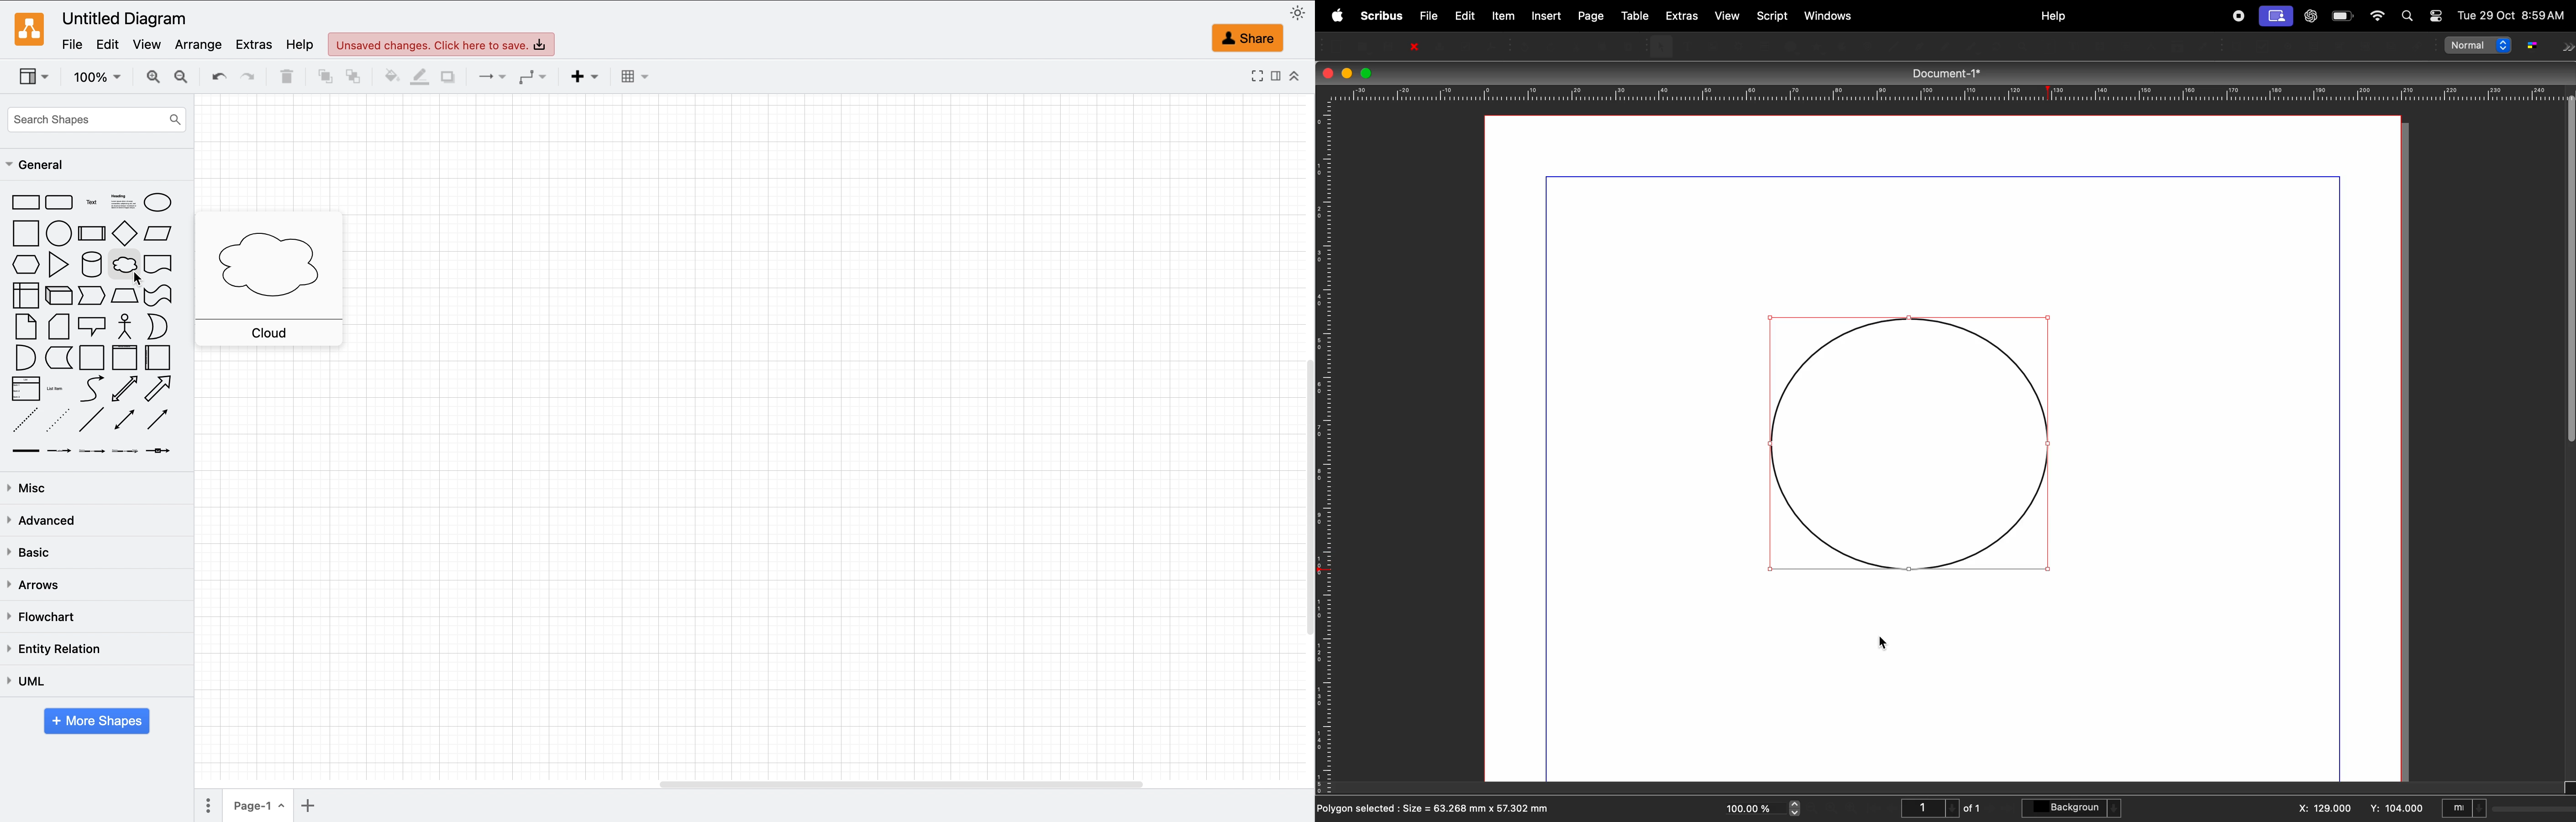  Describe the element at coordinates (1746, 806) in the screenshot. I see `100.00%` at that location.